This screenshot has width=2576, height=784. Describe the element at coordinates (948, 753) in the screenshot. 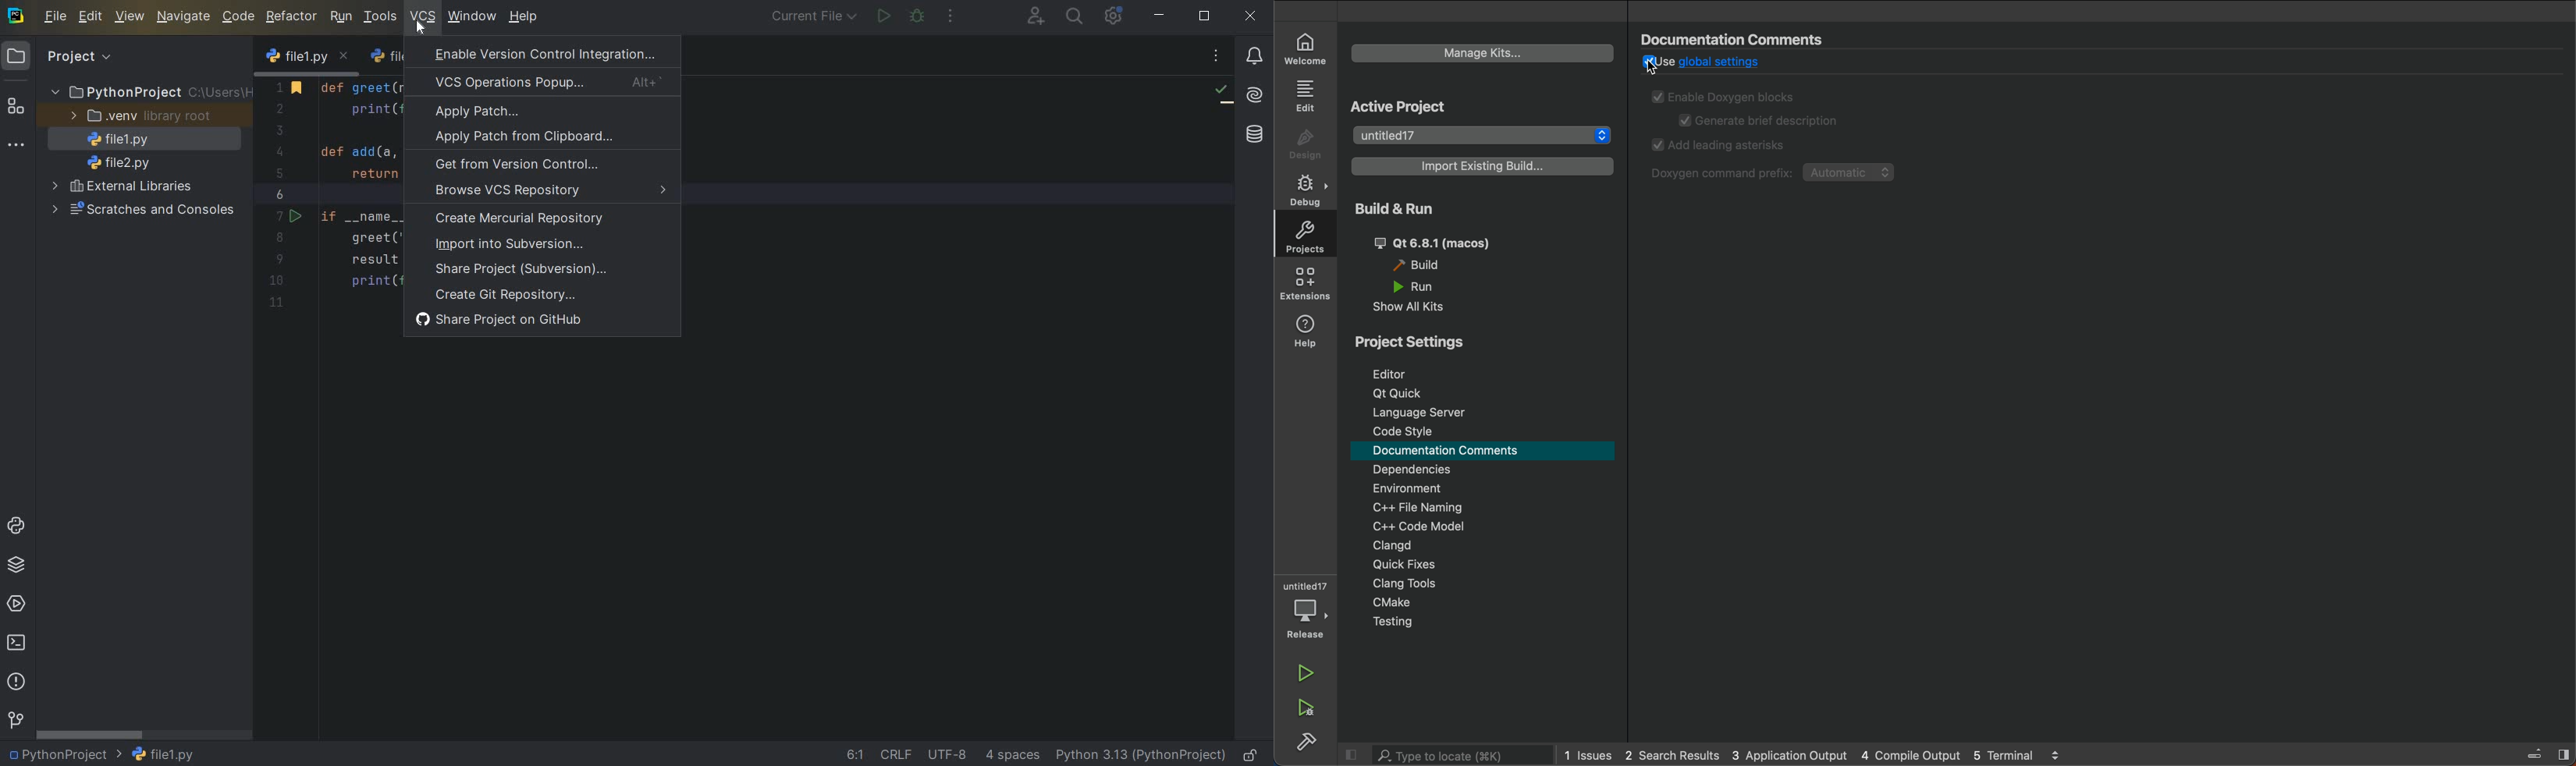

I see `file encoding` at that location.